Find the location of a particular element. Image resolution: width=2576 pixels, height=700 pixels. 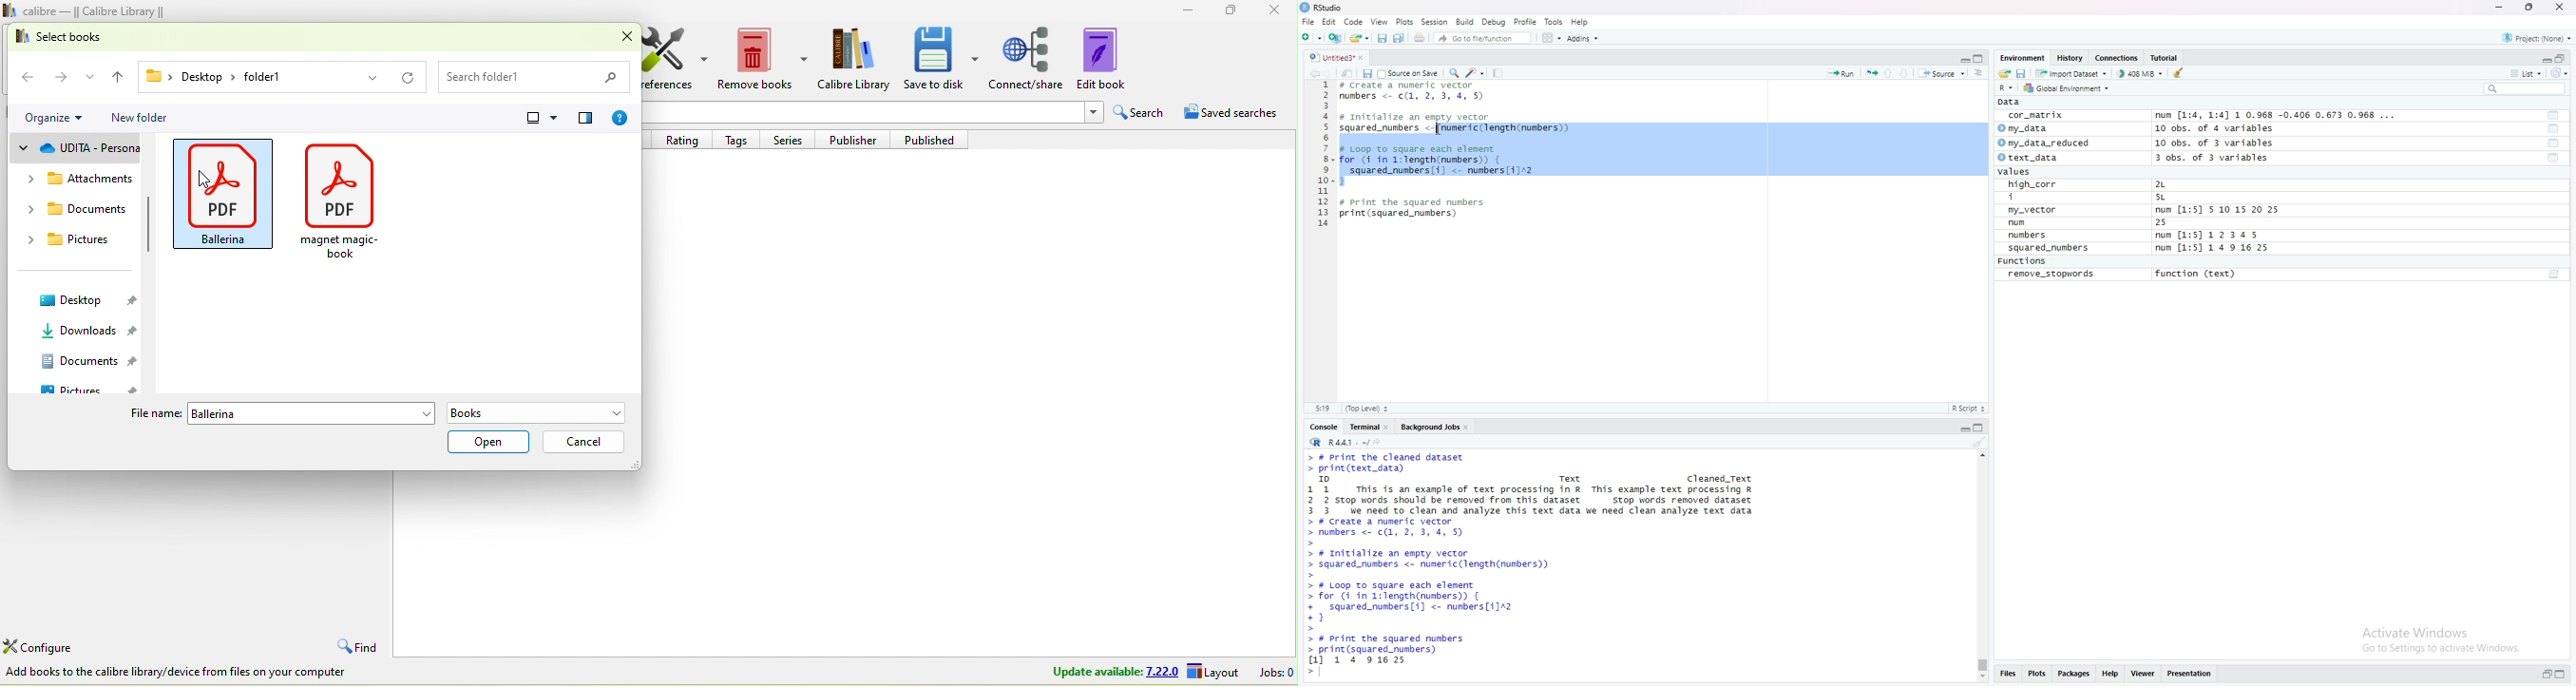

clear objects is located at coordinates (2181, 73).